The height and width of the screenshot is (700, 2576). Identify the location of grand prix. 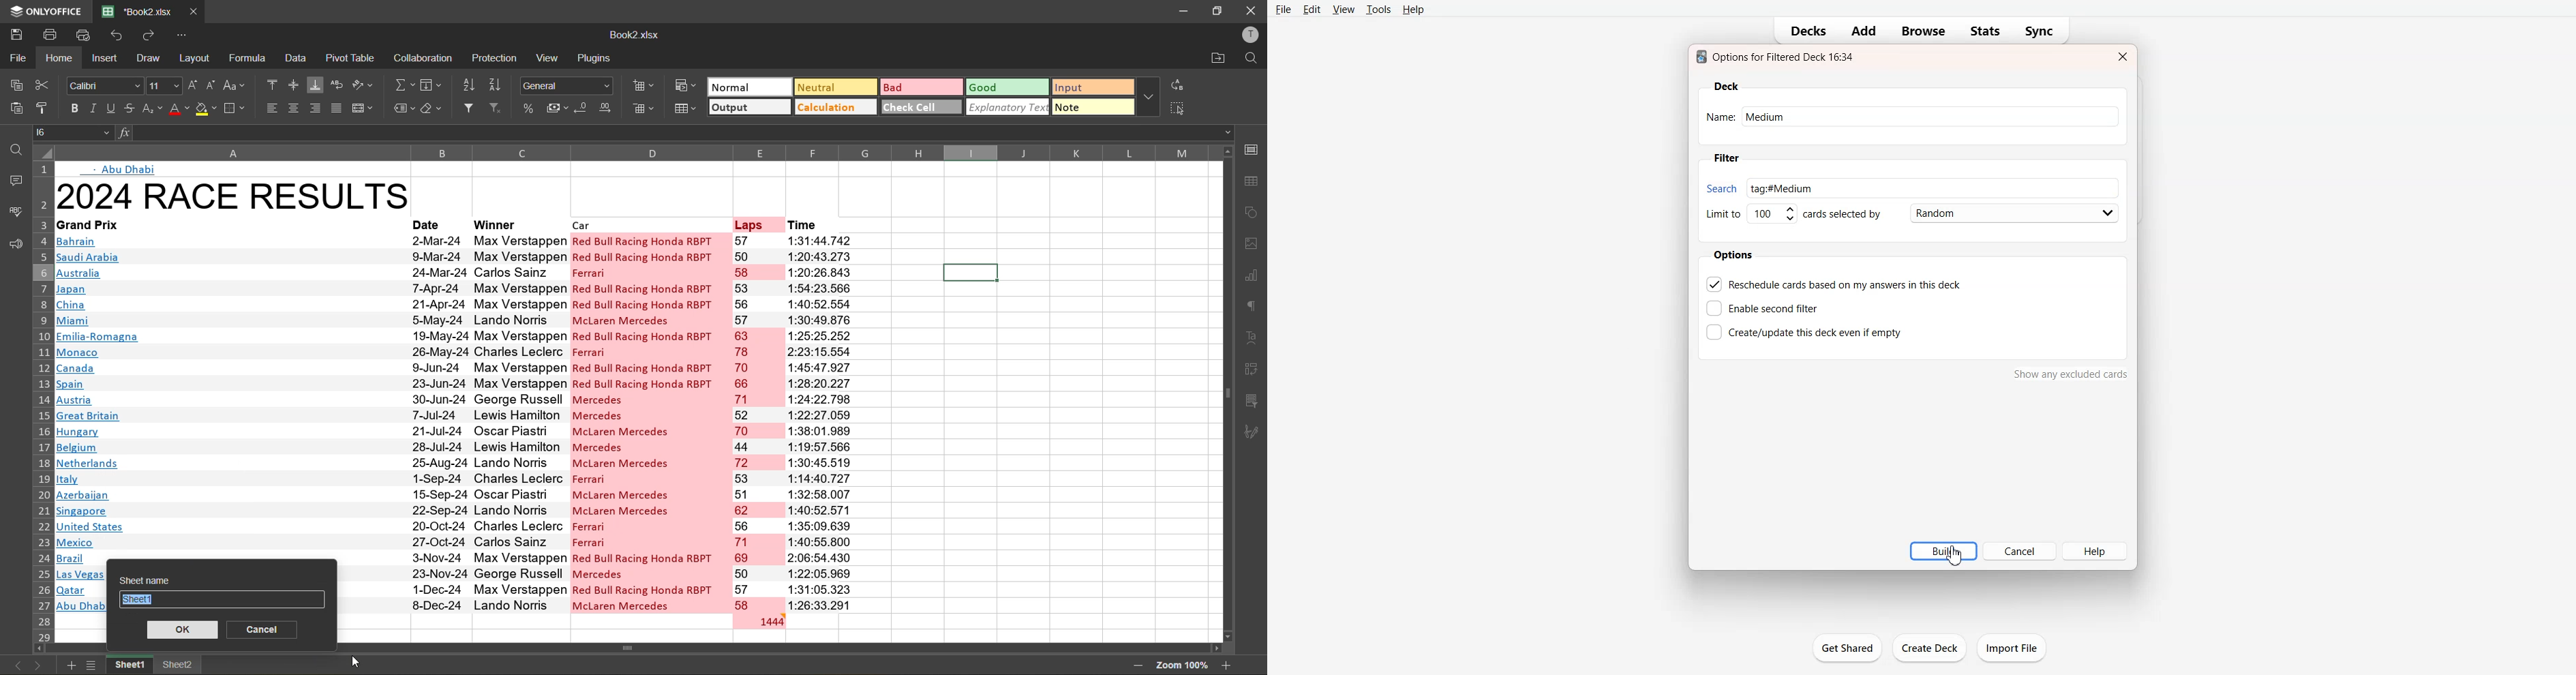
(106, 224).